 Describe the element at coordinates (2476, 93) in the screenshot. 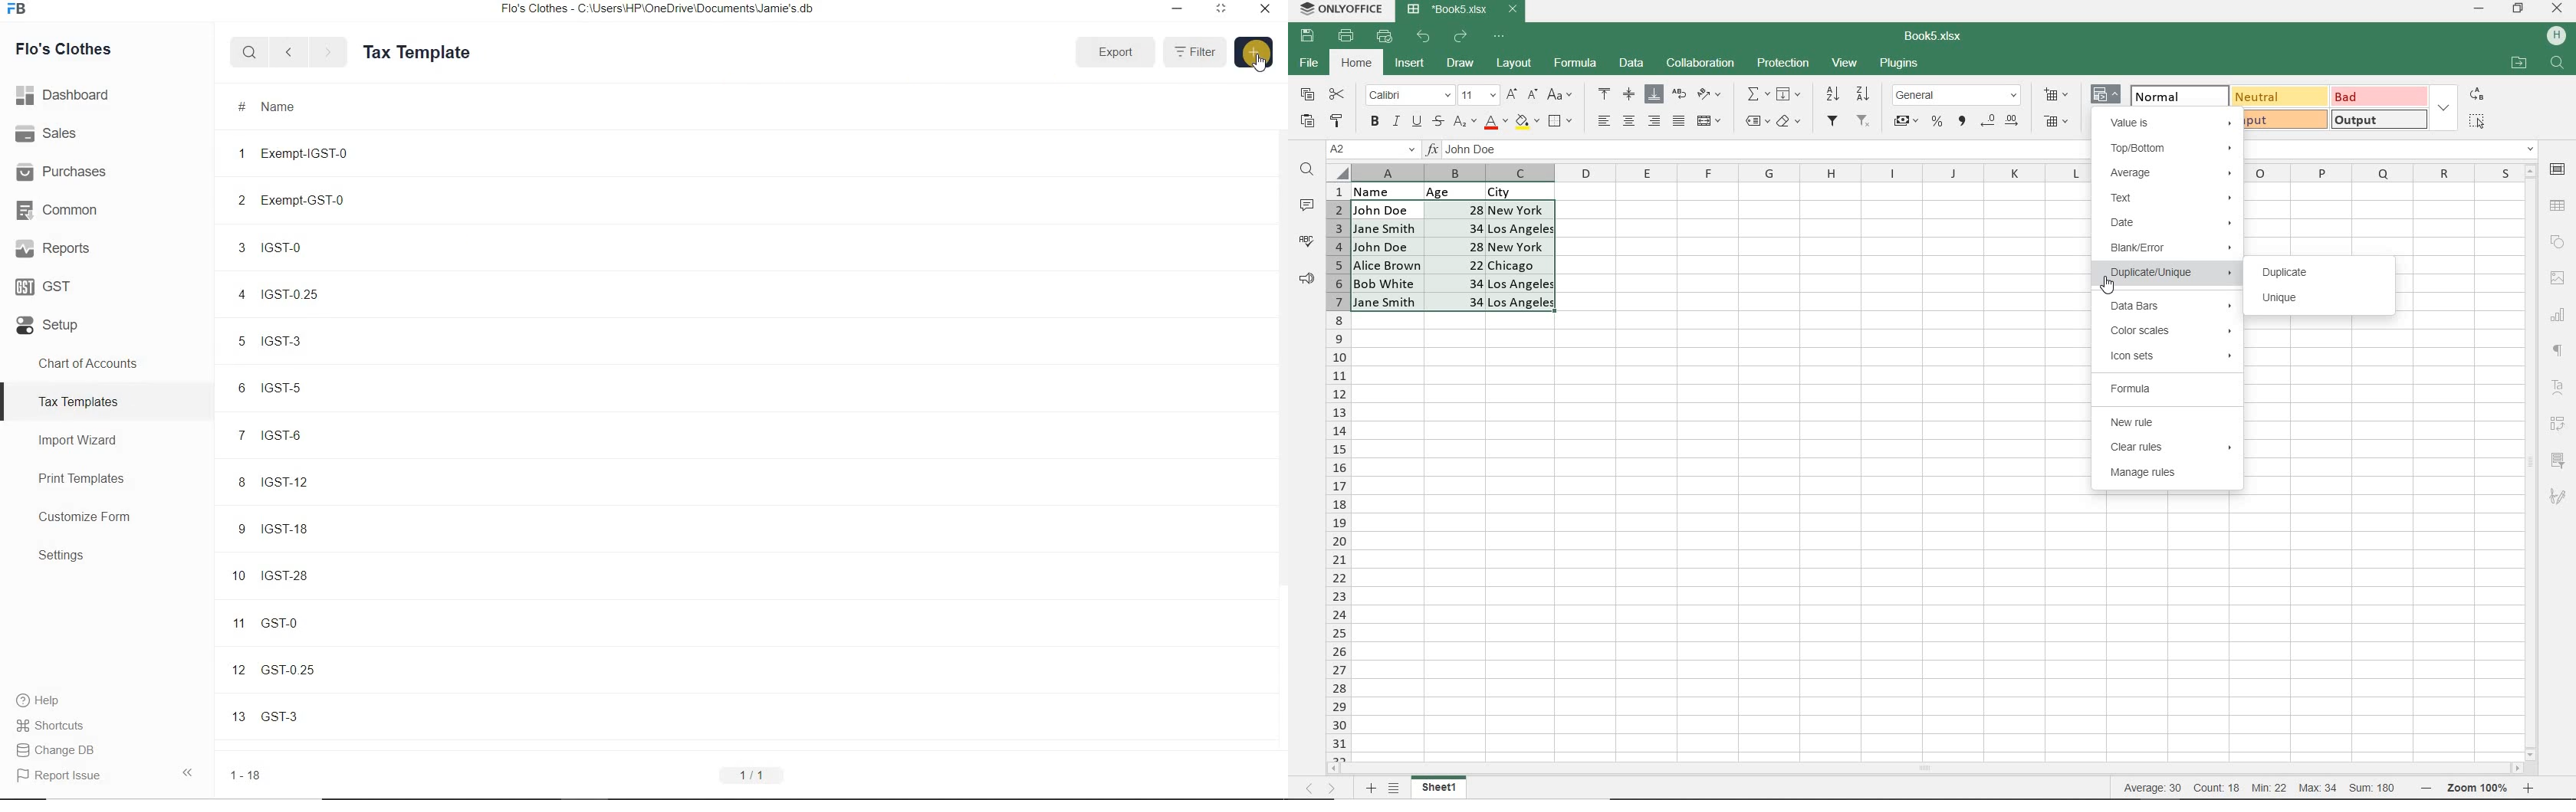

I see `REPLACE` at that location.